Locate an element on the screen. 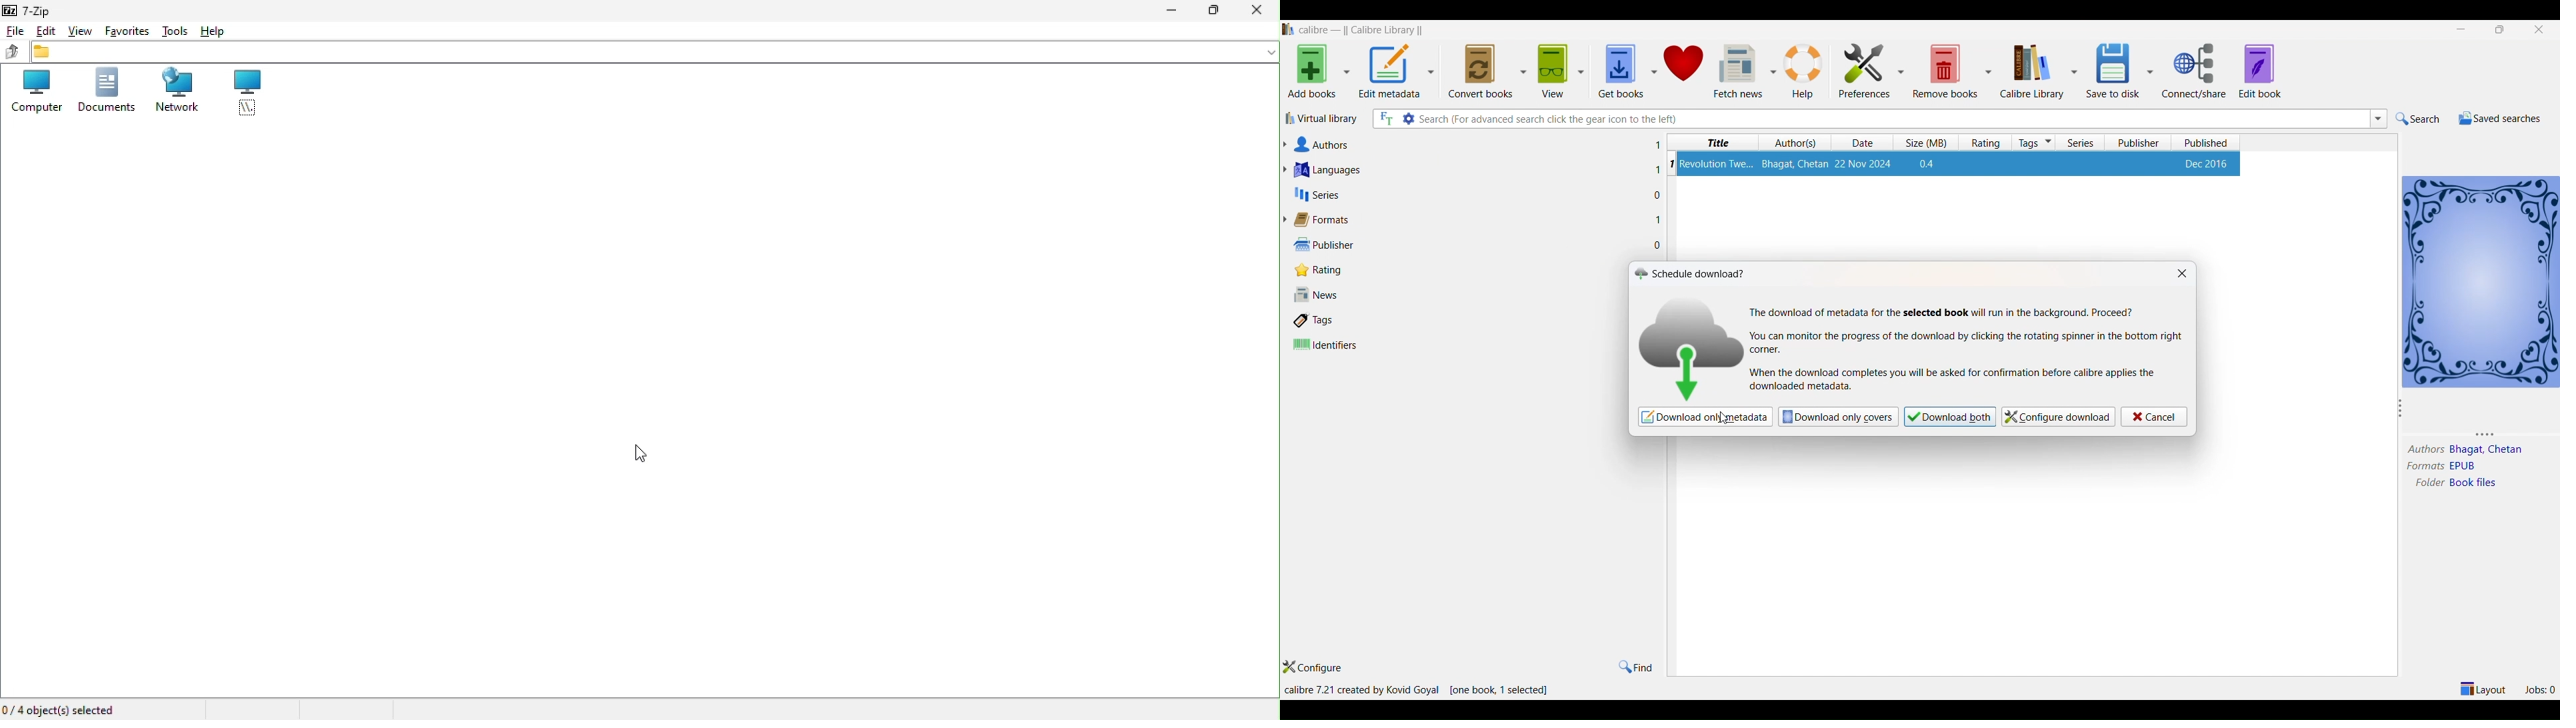  format type is located at coordinates (2466, 466).